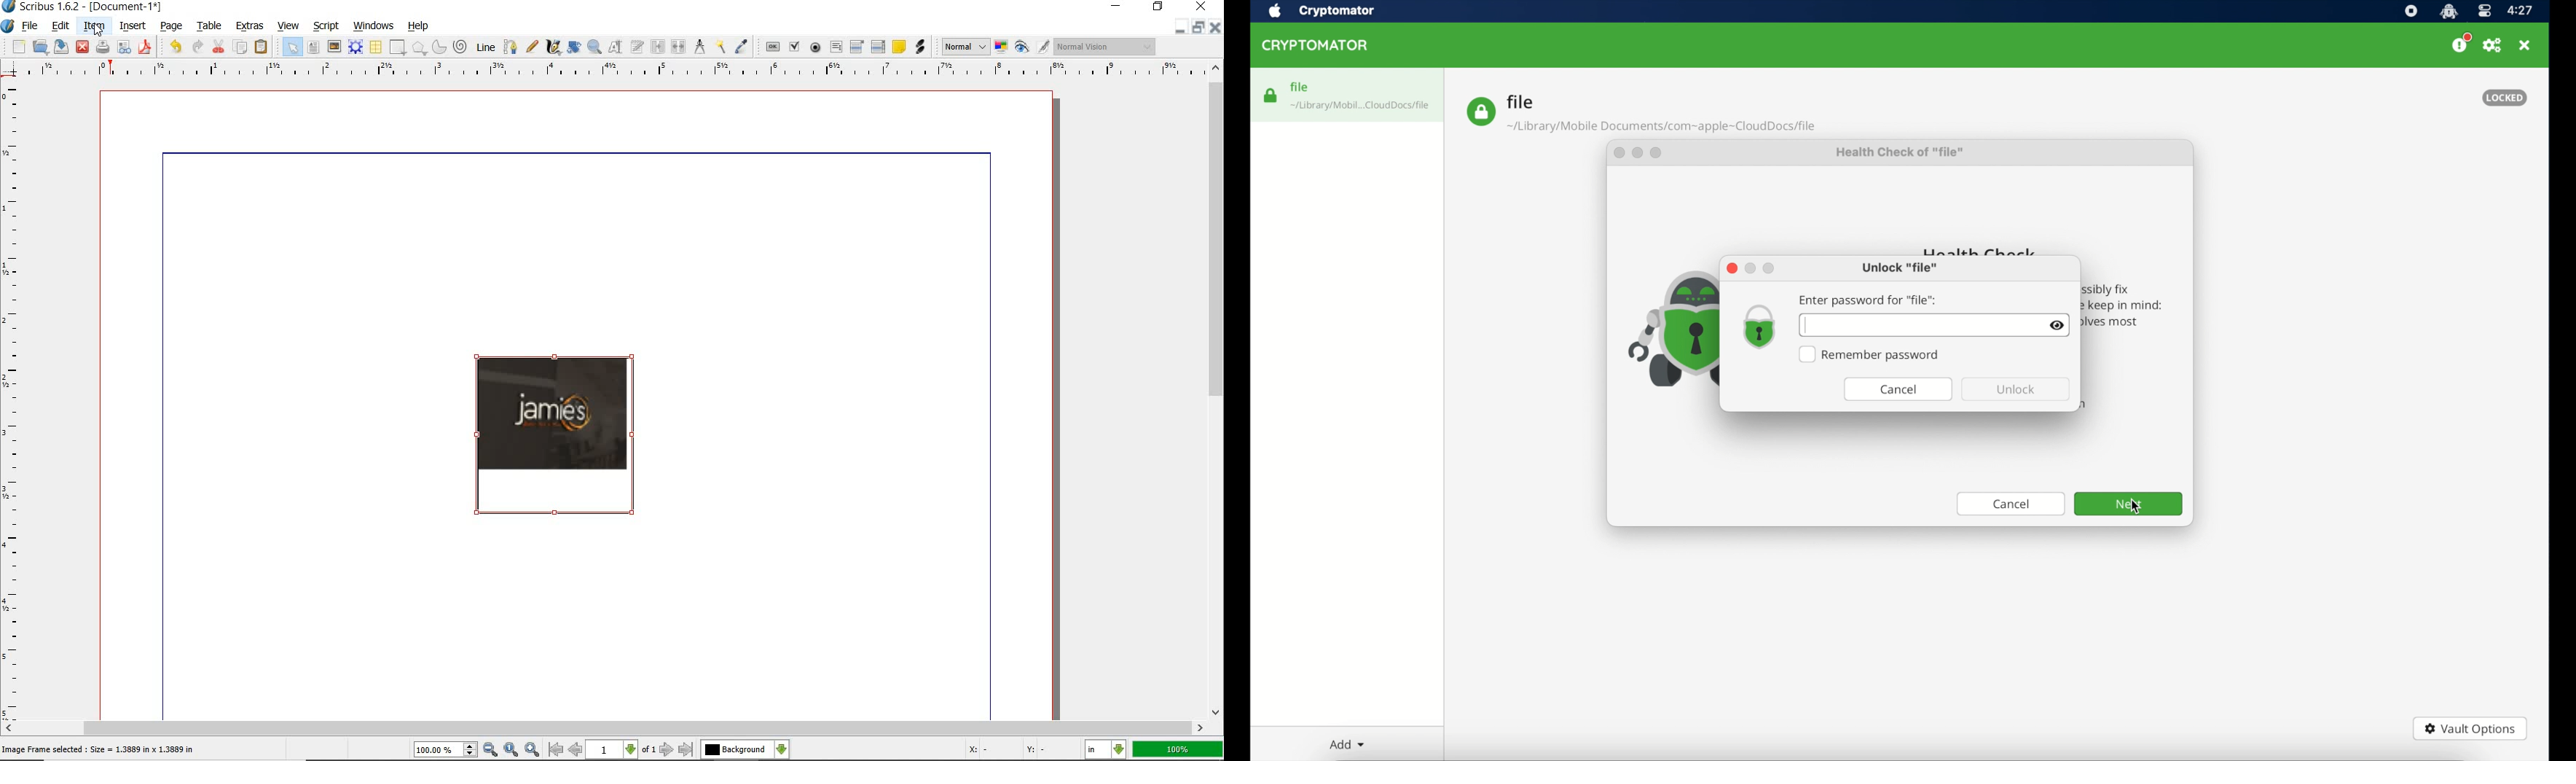 This screenshot has height=784, width=2576. Describe the element at coordinates (659, 46) in the screenshot. I see `link text frames` at that location.